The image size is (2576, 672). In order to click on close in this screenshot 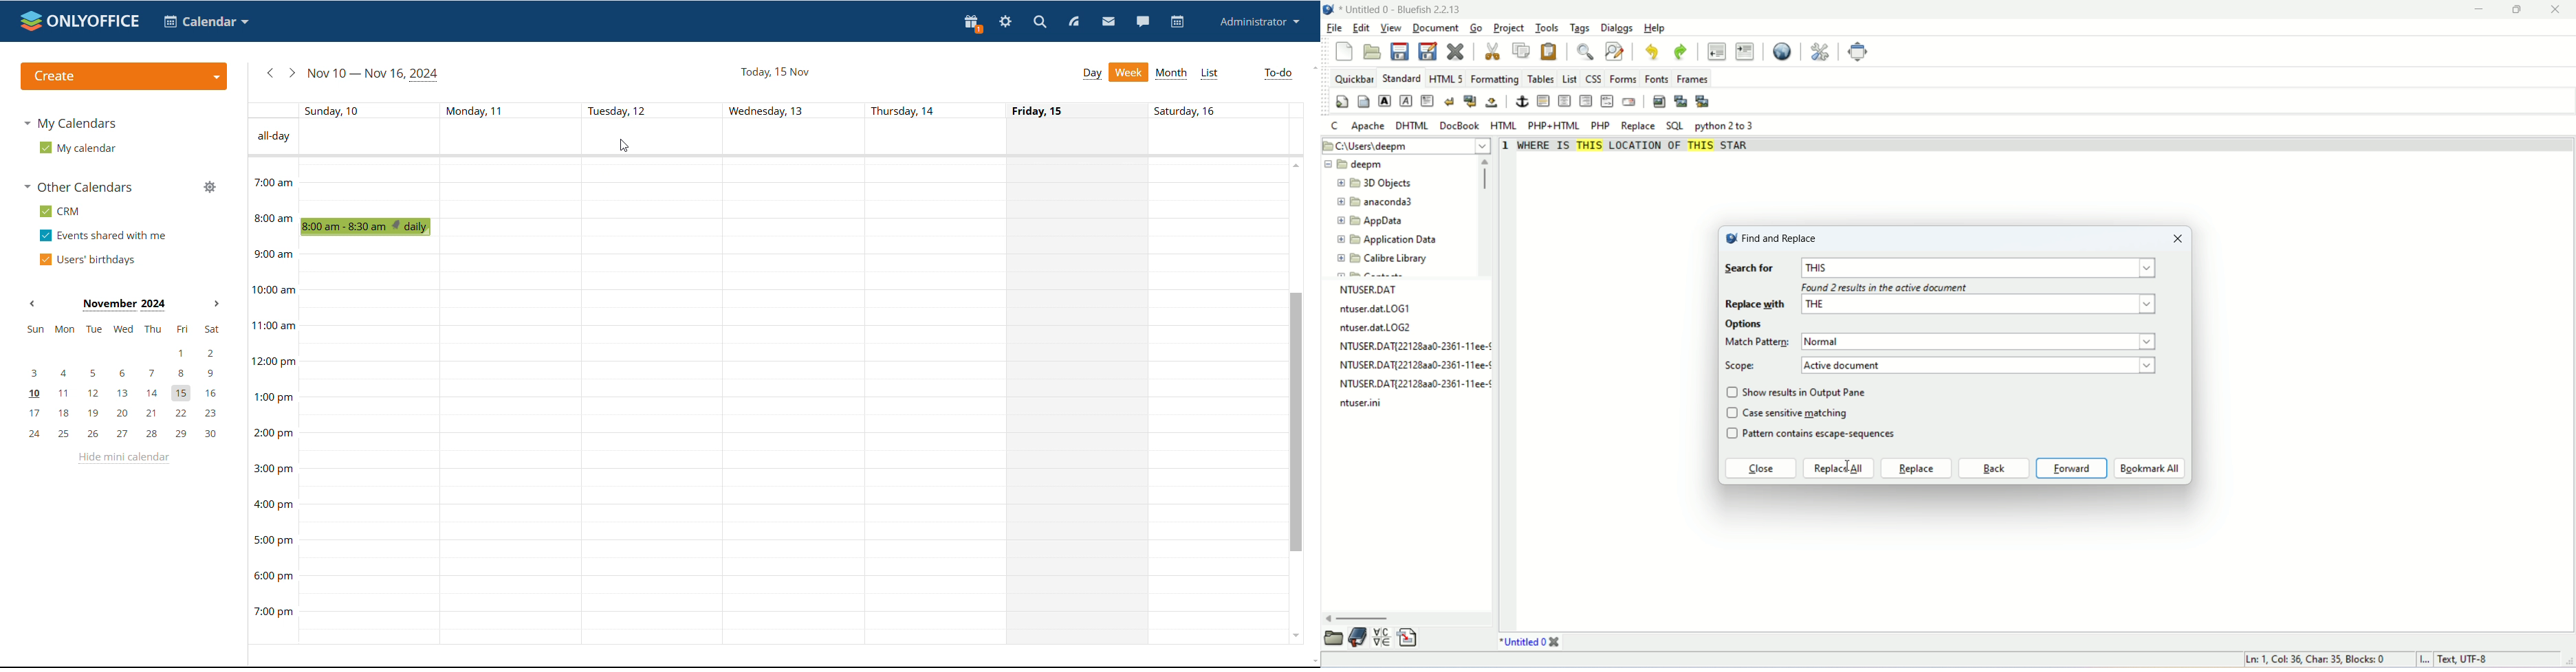, I will do `click(2560, 10)`.